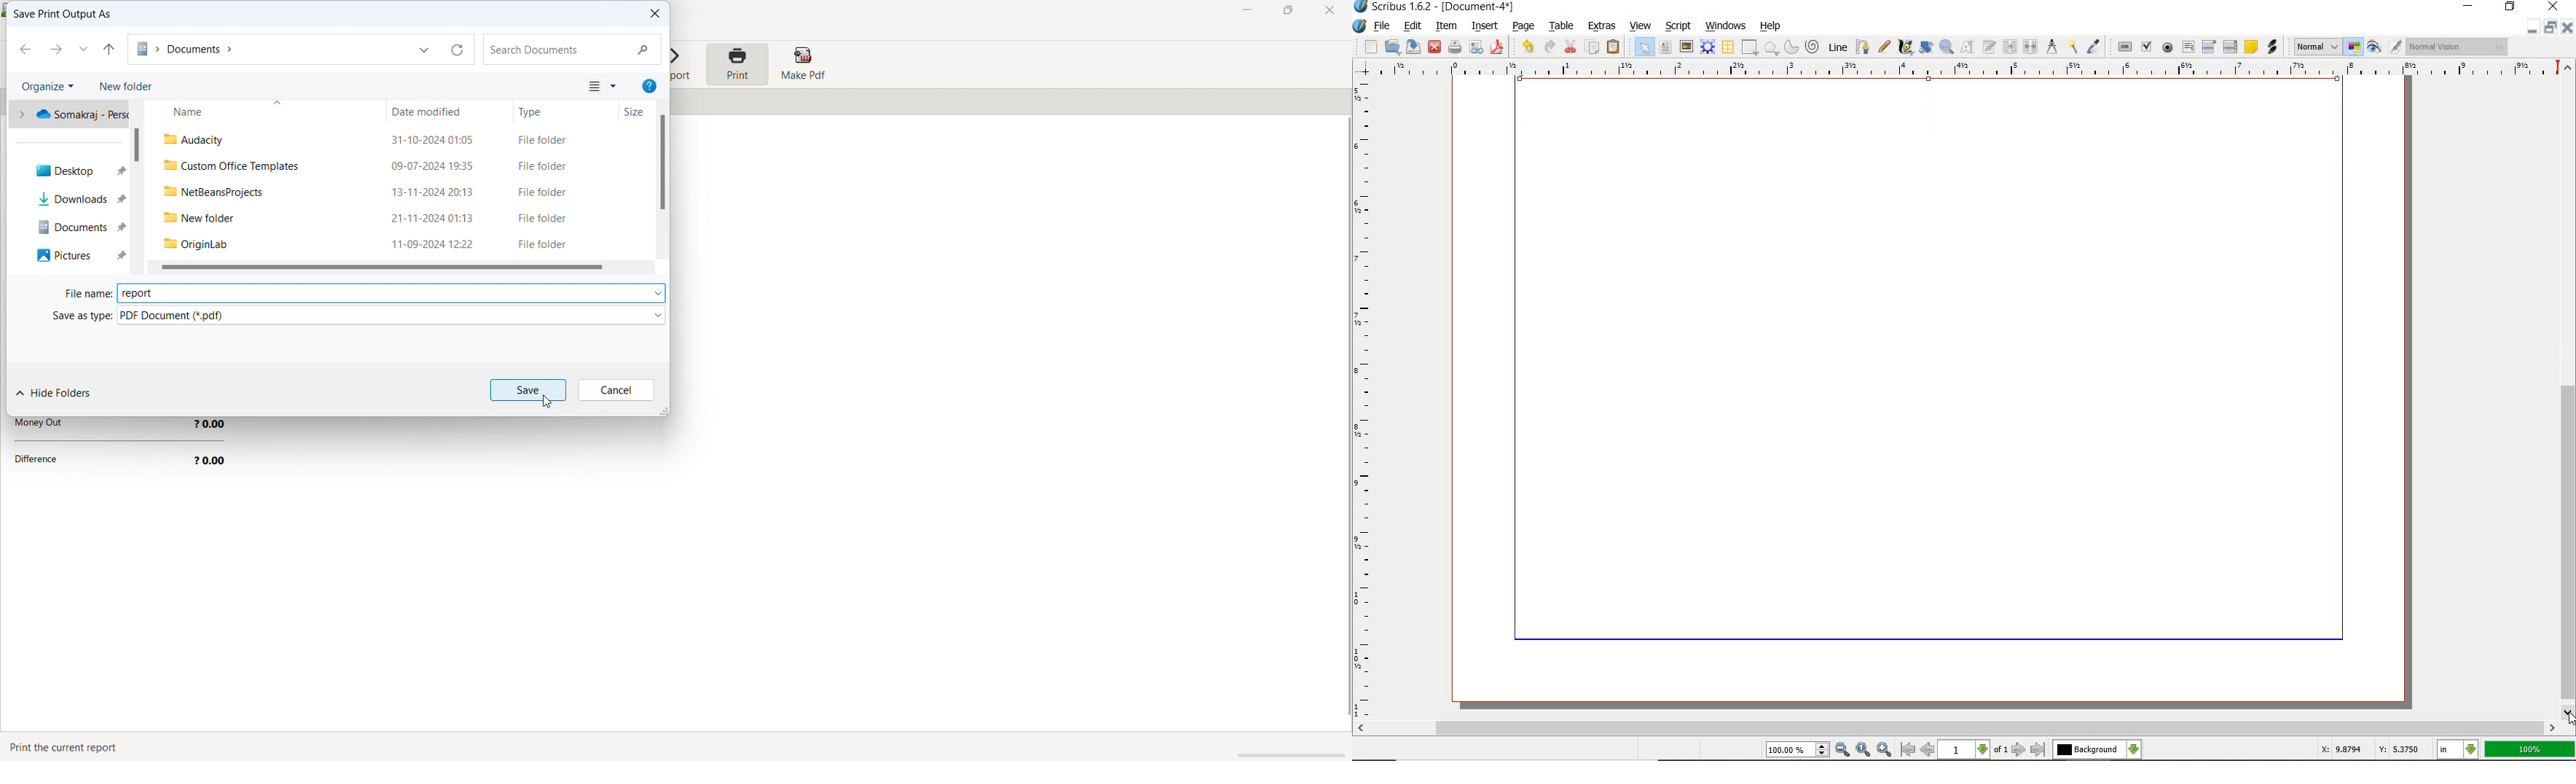 The width and height of the screenshot is (2576, 784). I want to click on 4 Downloads , so click(75, 199).